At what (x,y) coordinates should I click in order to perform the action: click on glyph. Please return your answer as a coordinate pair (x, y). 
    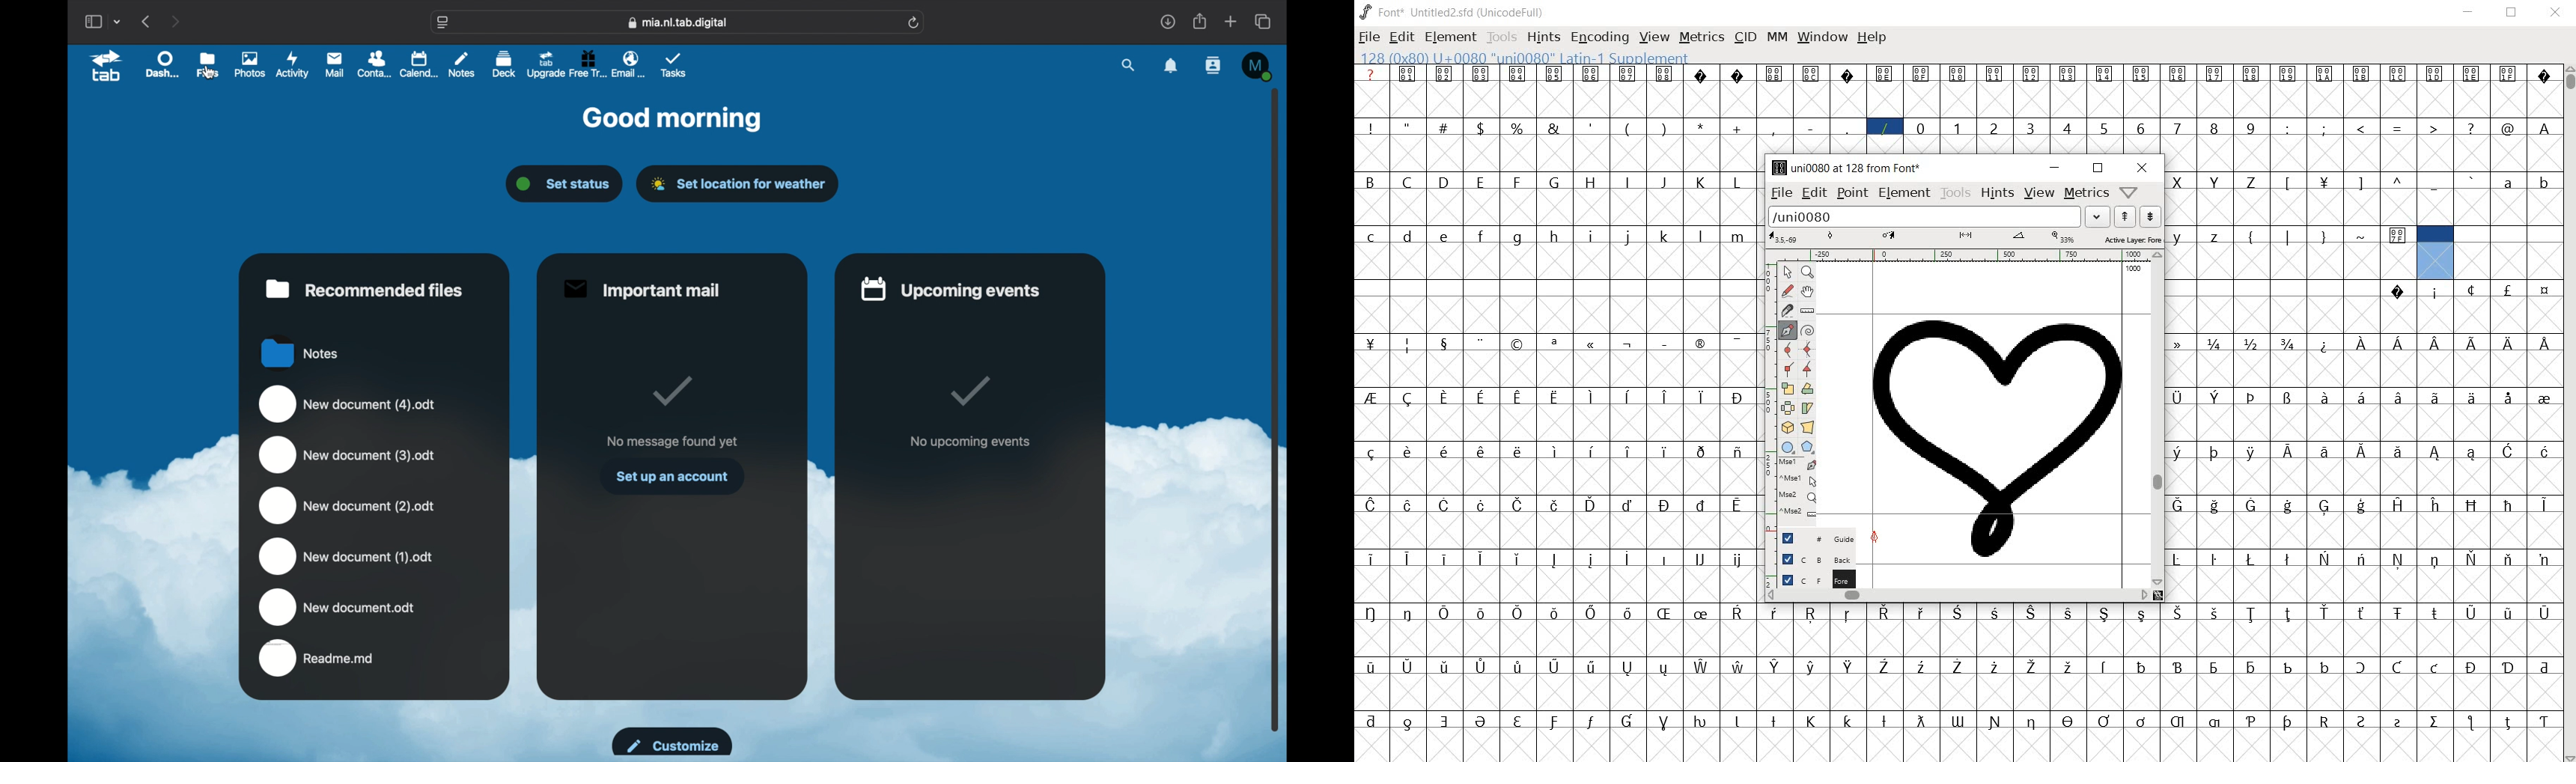
    Looking at the image, I should click on (1736, 183).